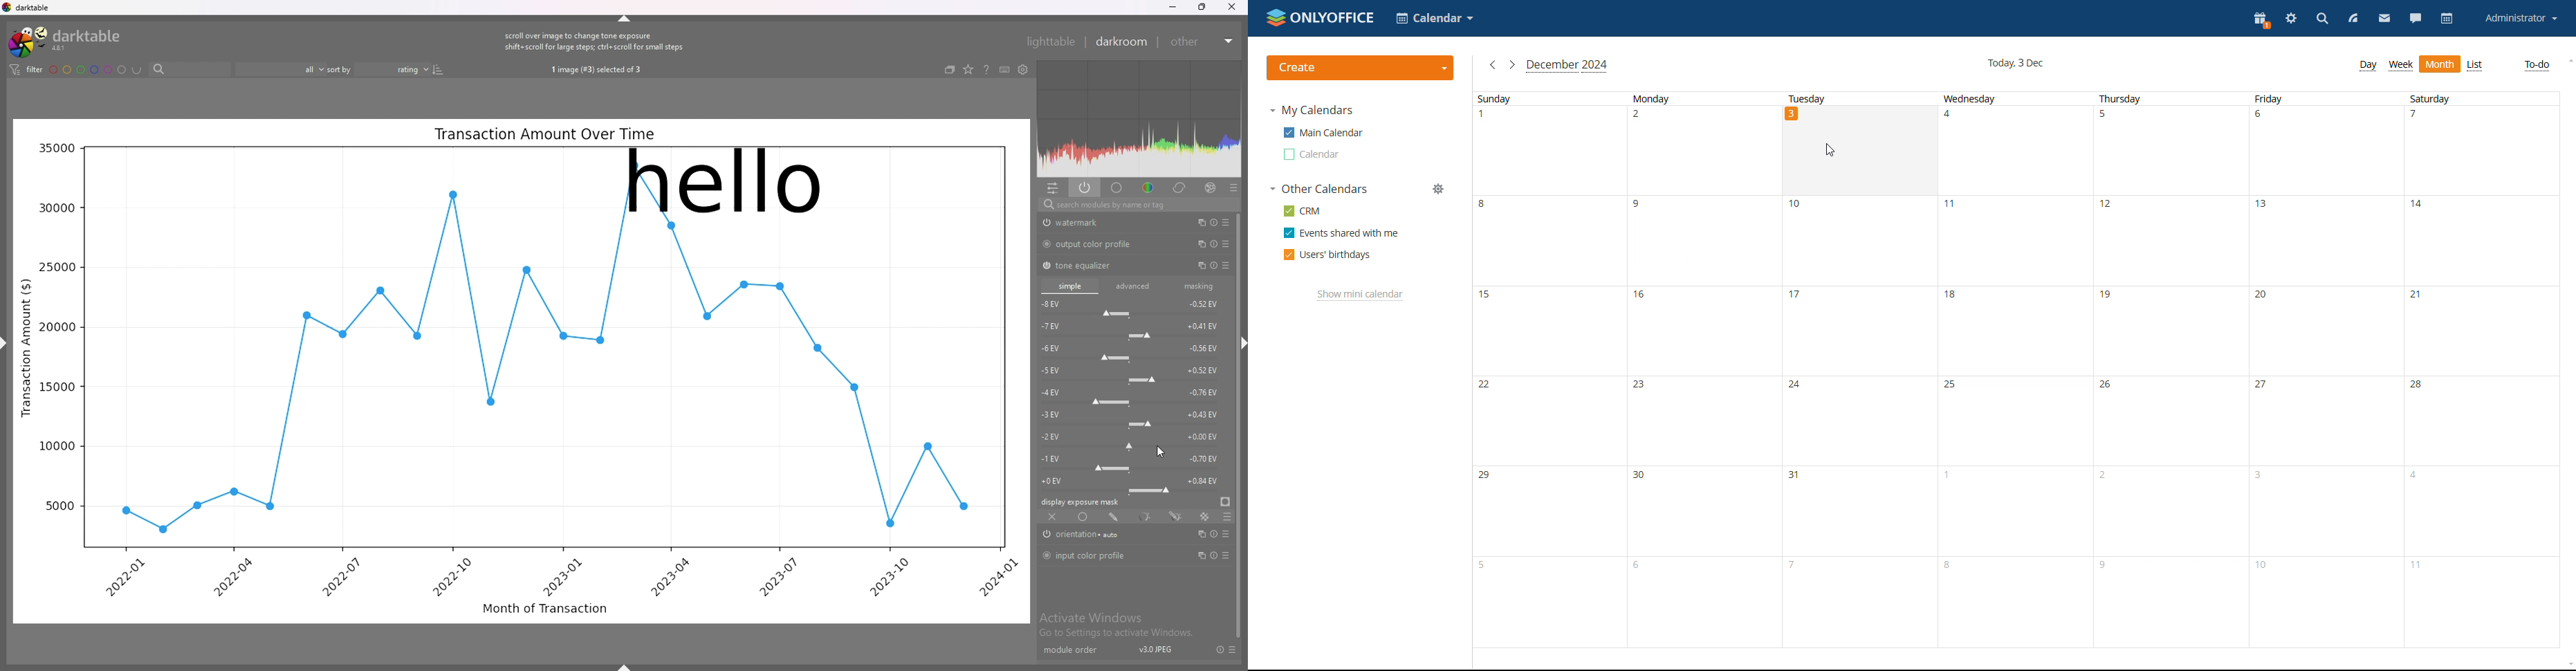  What do you see at coordinates (1131, 329) in the screenshot?
I see `-7 EV force` at bounding box center [1131, 329].